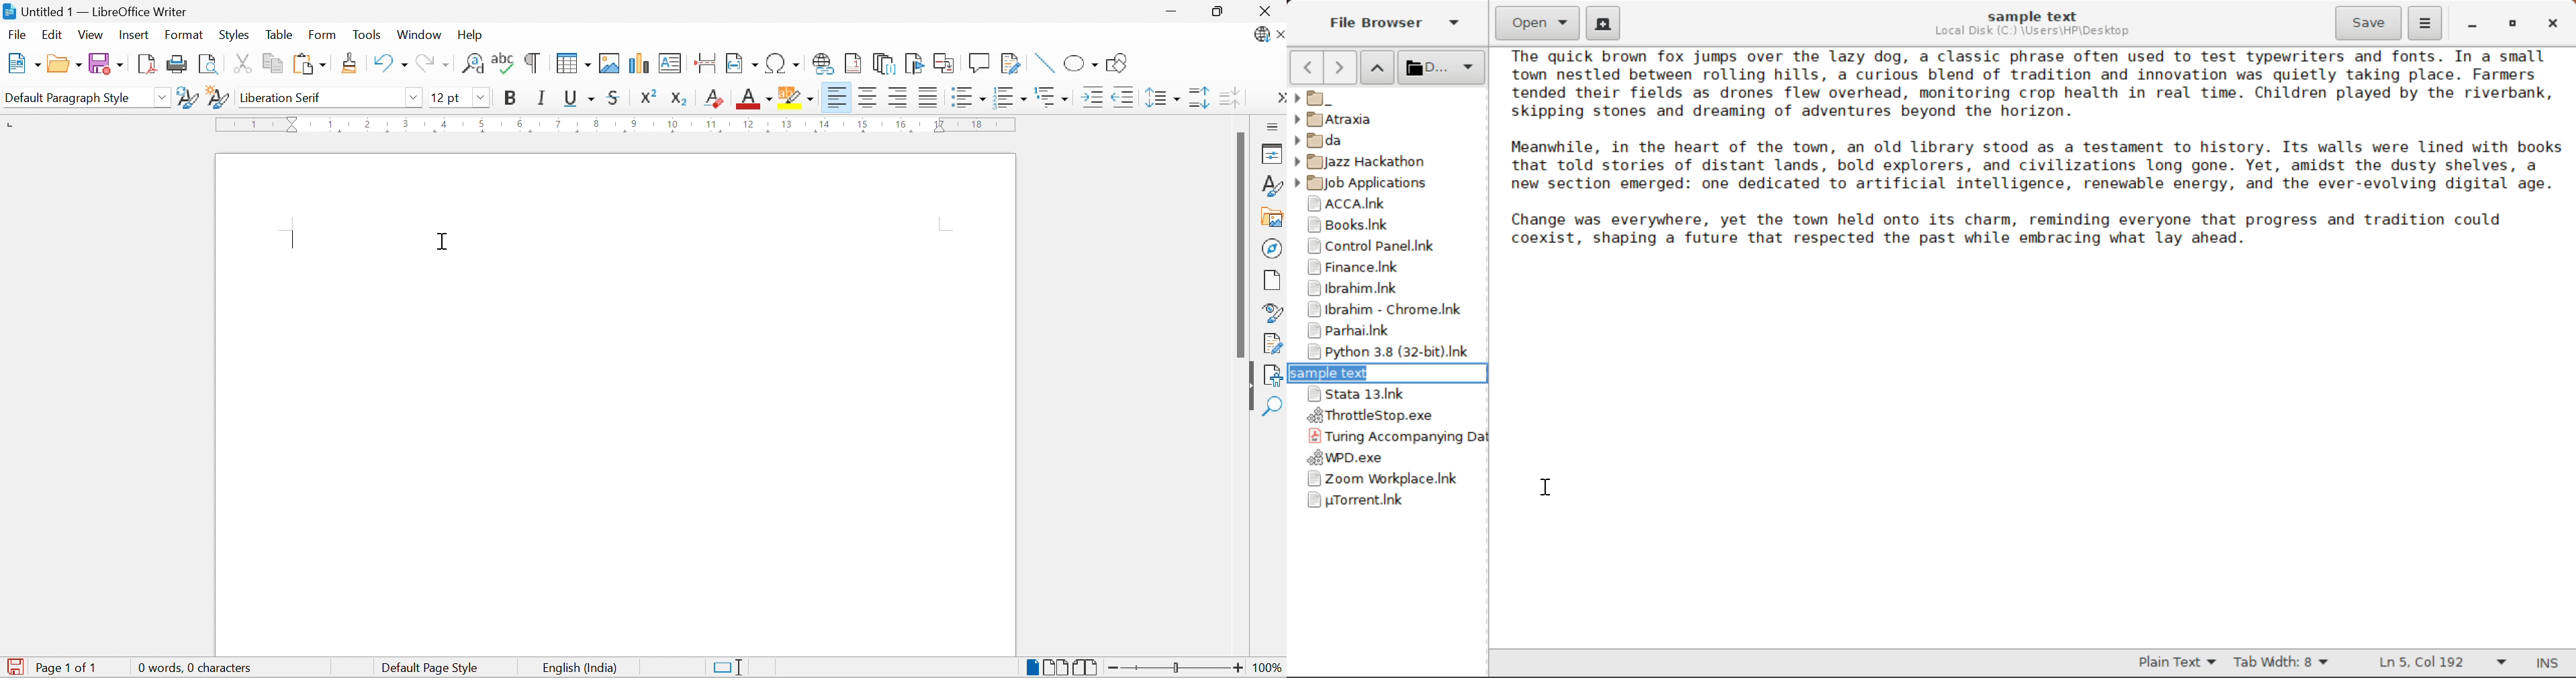 Image resolution: width=2576 pixels, height=700 pixels. I want to click on Triangular Markers, so click(293, 124).